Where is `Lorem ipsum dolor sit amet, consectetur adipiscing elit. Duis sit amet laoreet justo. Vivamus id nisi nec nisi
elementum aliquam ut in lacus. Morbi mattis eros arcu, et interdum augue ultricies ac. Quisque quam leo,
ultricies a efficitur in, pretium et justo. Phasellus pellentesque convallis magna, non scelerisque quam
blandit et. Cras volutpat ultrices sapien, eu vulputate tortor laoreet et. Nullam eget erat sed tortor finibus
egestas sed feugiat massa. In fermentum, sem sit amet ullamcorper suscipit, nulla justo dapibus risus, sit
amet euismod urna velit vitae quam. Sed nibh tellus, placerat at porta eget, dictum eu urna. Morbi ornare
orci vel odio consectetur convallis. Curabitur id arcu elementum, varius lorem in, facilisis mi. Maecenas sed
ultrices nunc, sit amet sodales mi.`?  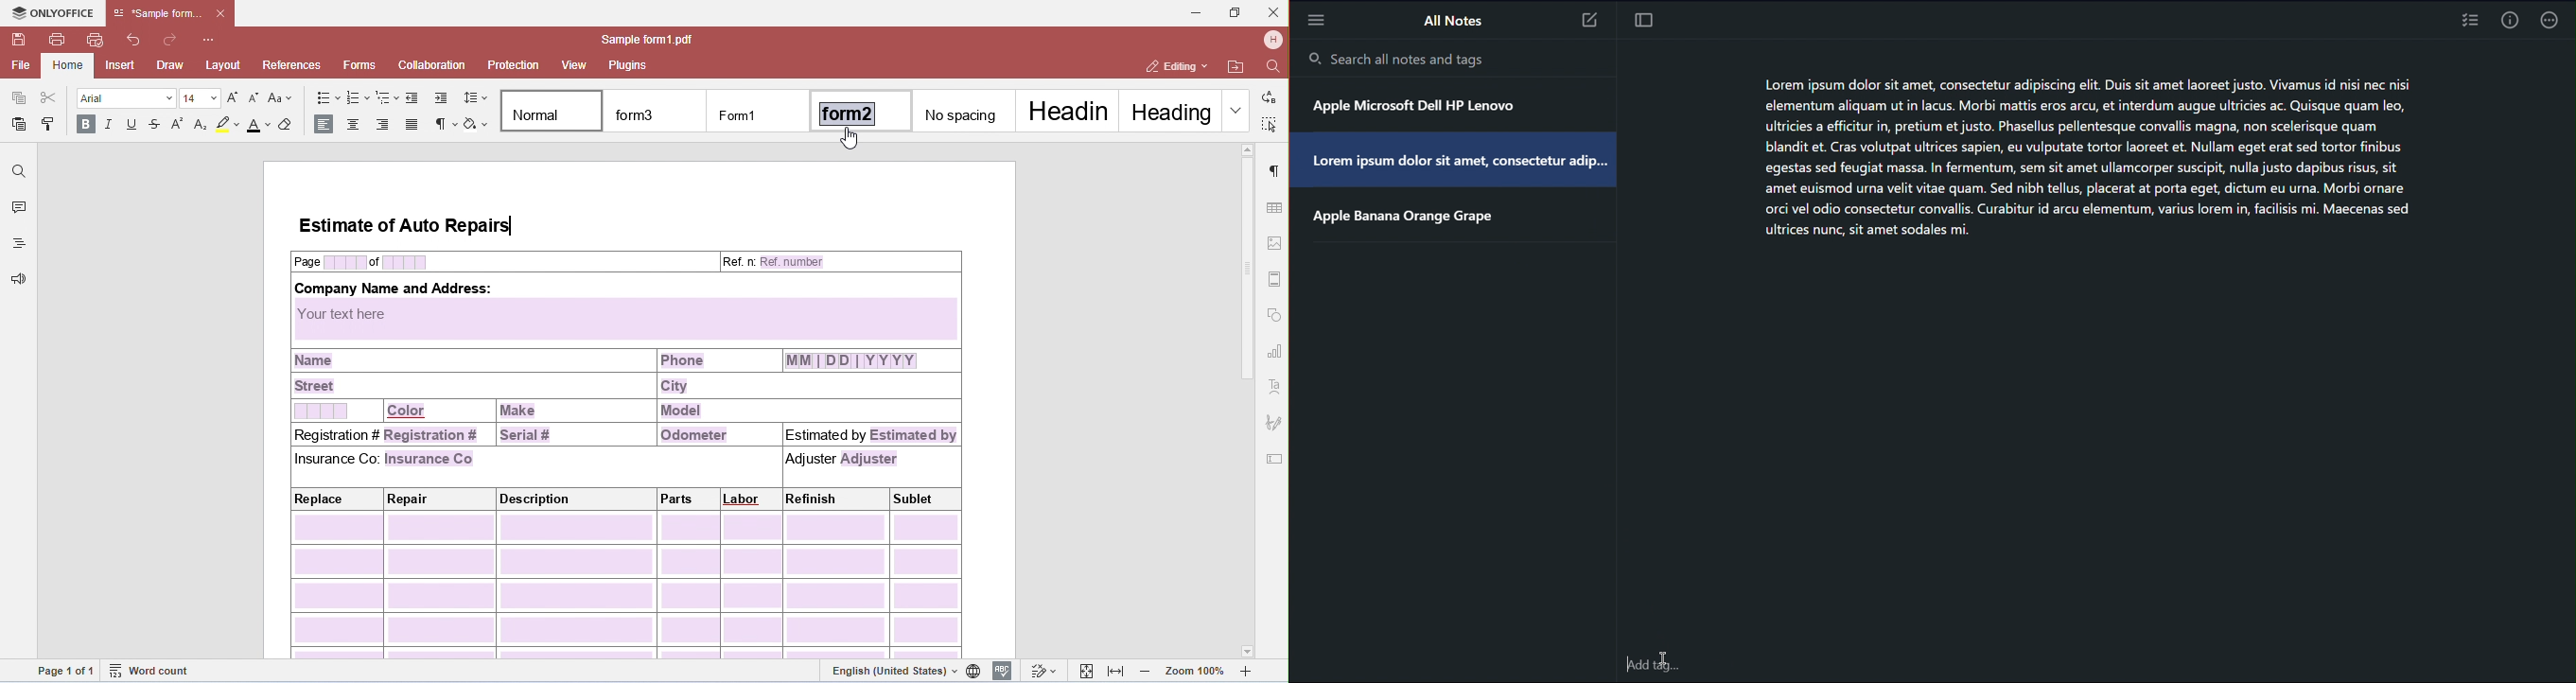 Lorem ipsum dolor sit amet, consectetur adipiscing elit. Duis sit amet laoreet justo. Vivamus id nisi nec nisi
elementum aliquam ut in lacus. Morbi mattis eros arcu, et interdum augue ultricies ac. Quisque quam leo,
ultricies a efficitur in, pretium et justo. Phasellus pellentesque convallis magna, non scelerisque quam
blandit et. Cras volutpat ultrices sapien, eu vulputate tortor laoreet et. Nullam eget erat sed tortor finibus
egestas sed feugiat massa. In fermentum, sem sit amet ullamcorper suscipit, nulla justo dapibus risus, sit
amet euismod urna velit vitae quam. Sed nibh tellus, placerat at porta eget, dictum eu urna. Morbi ornare
orci vel odio consectetur convallis. Curabitur id arcu elementum, varius lorem in, facilisis mi. Maecenas sed
ultrices nunc, sit amet sodales mi. is located at coordinates (2084, 158).